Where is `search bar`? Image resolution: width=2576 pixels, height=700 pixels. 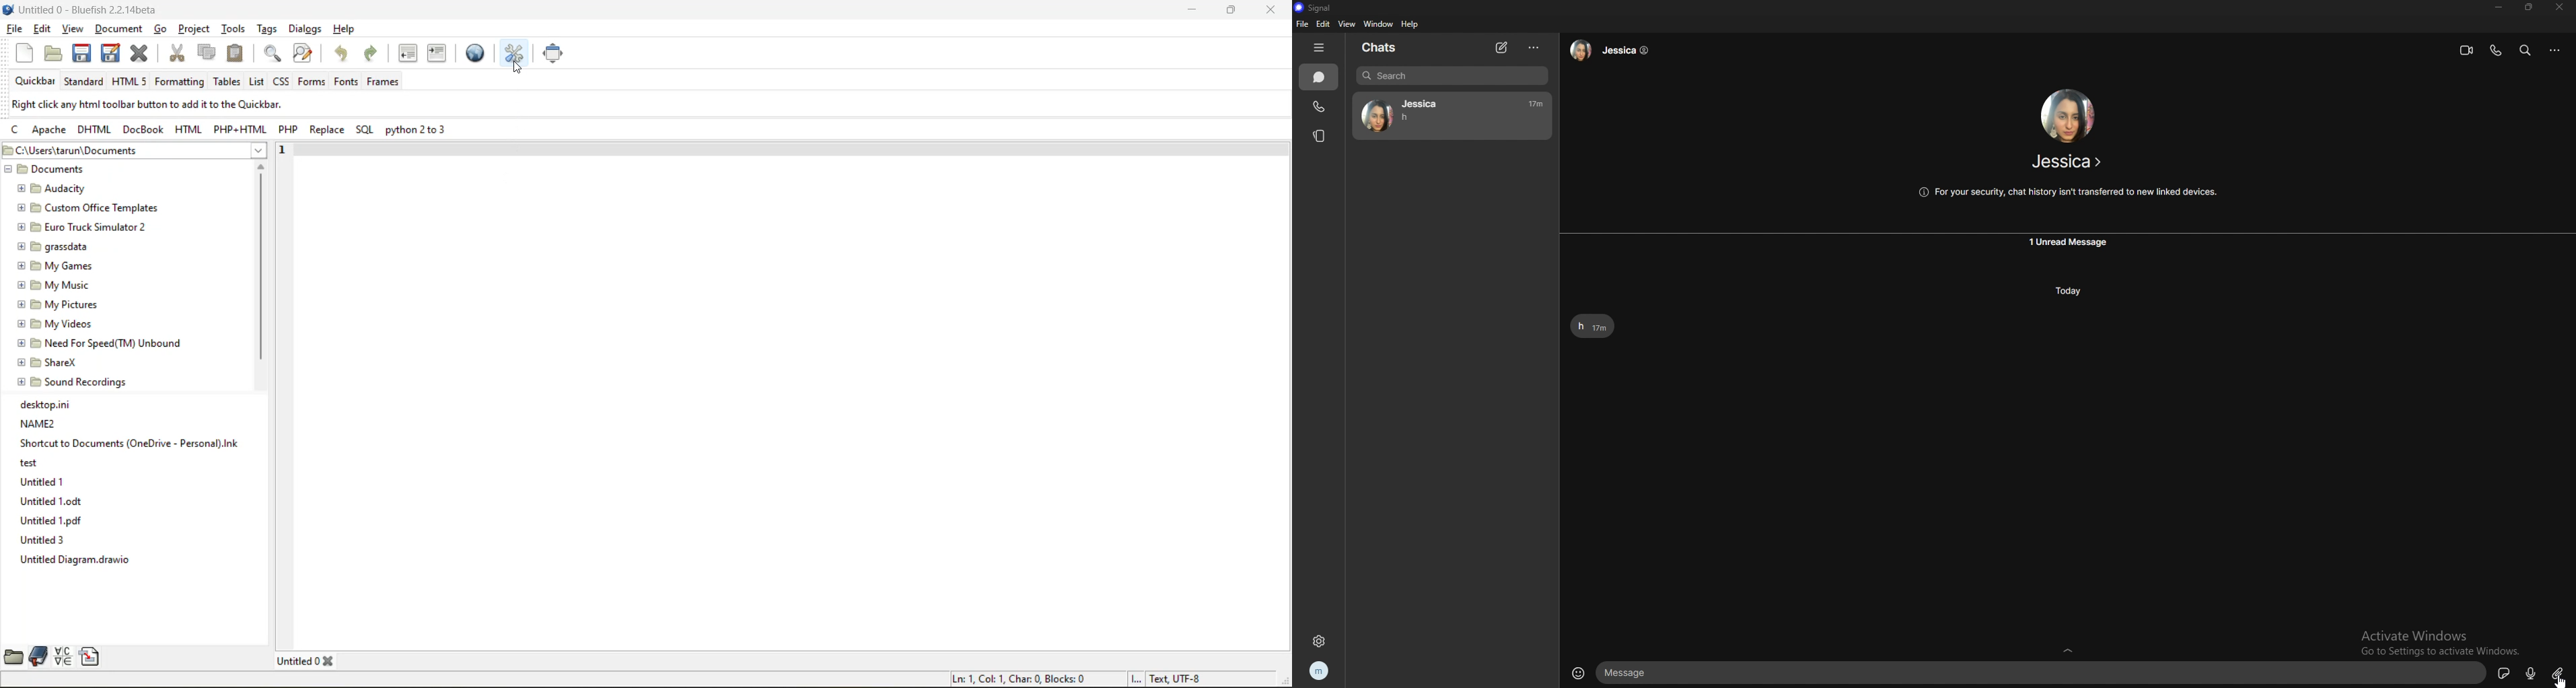 search bar is located at coordinates (1453, 76).